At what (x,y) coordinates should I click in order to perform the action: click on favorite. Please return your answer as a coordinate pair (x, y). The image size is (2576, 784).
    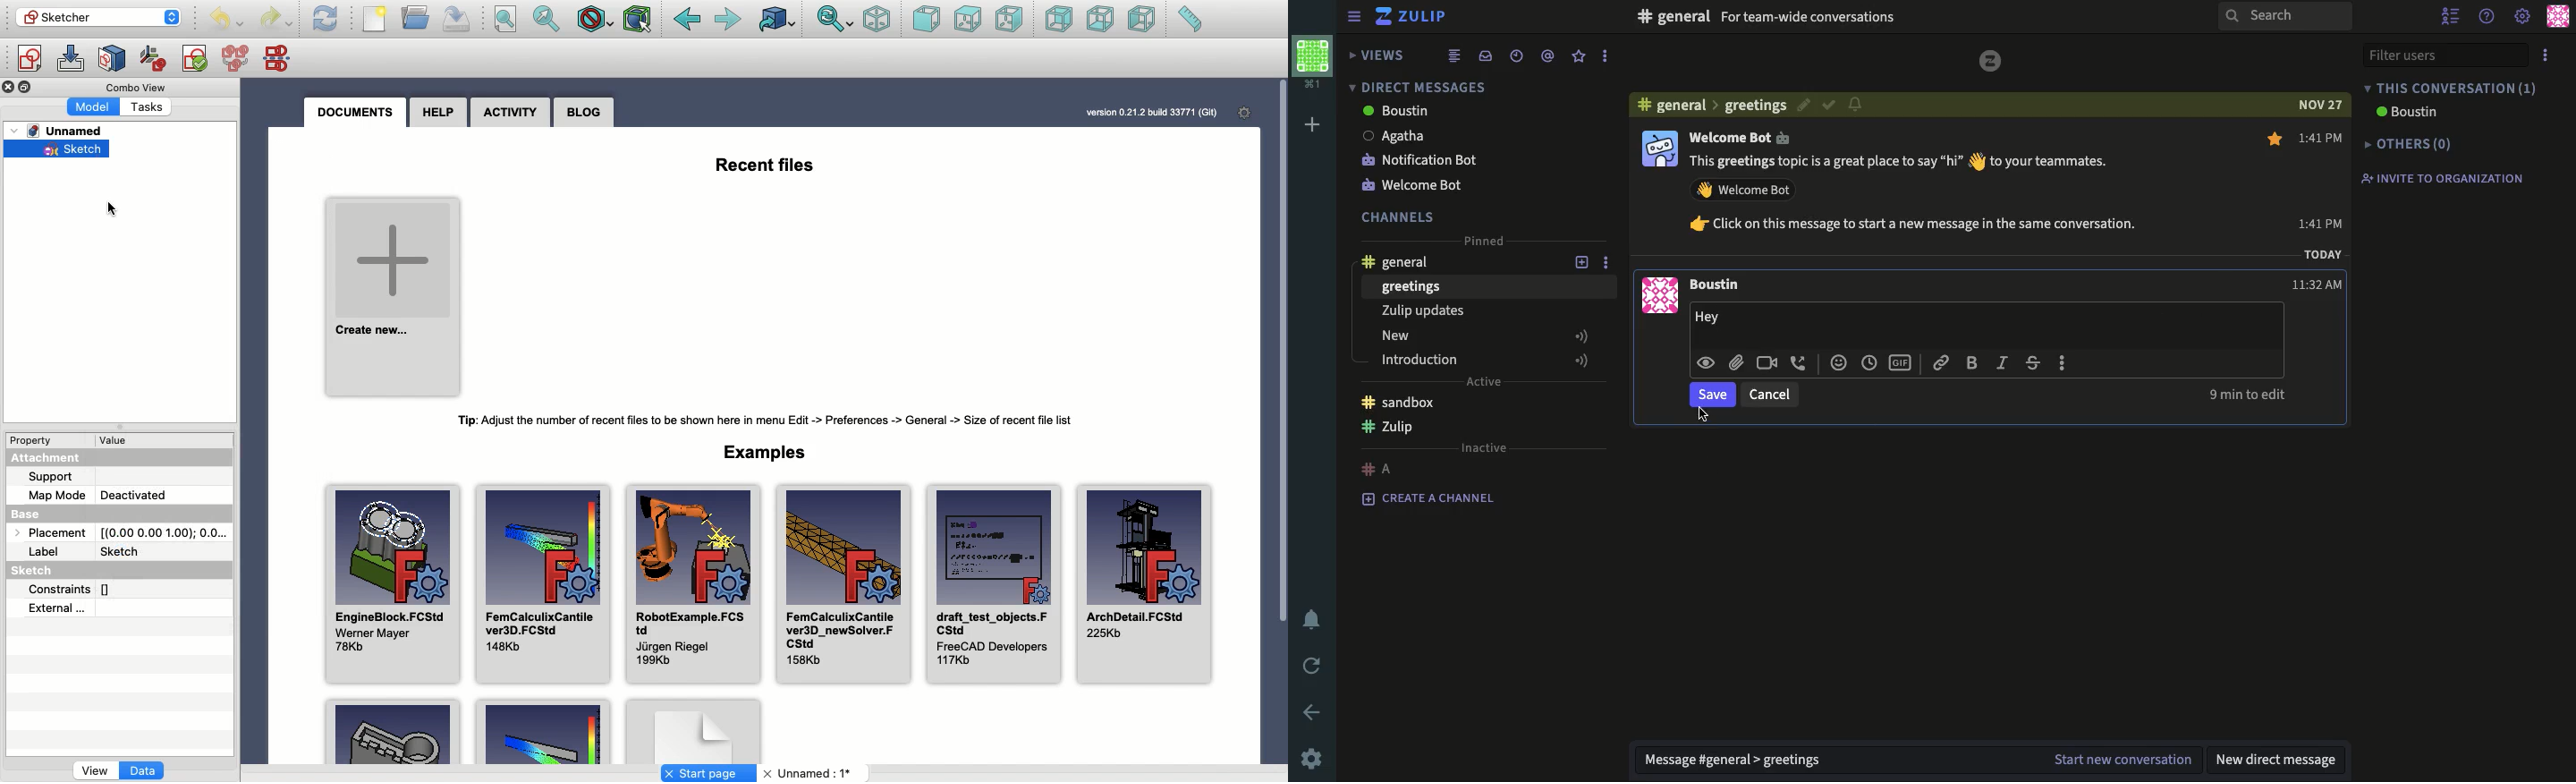
    Looking at the image, I should click on (1579, 56).